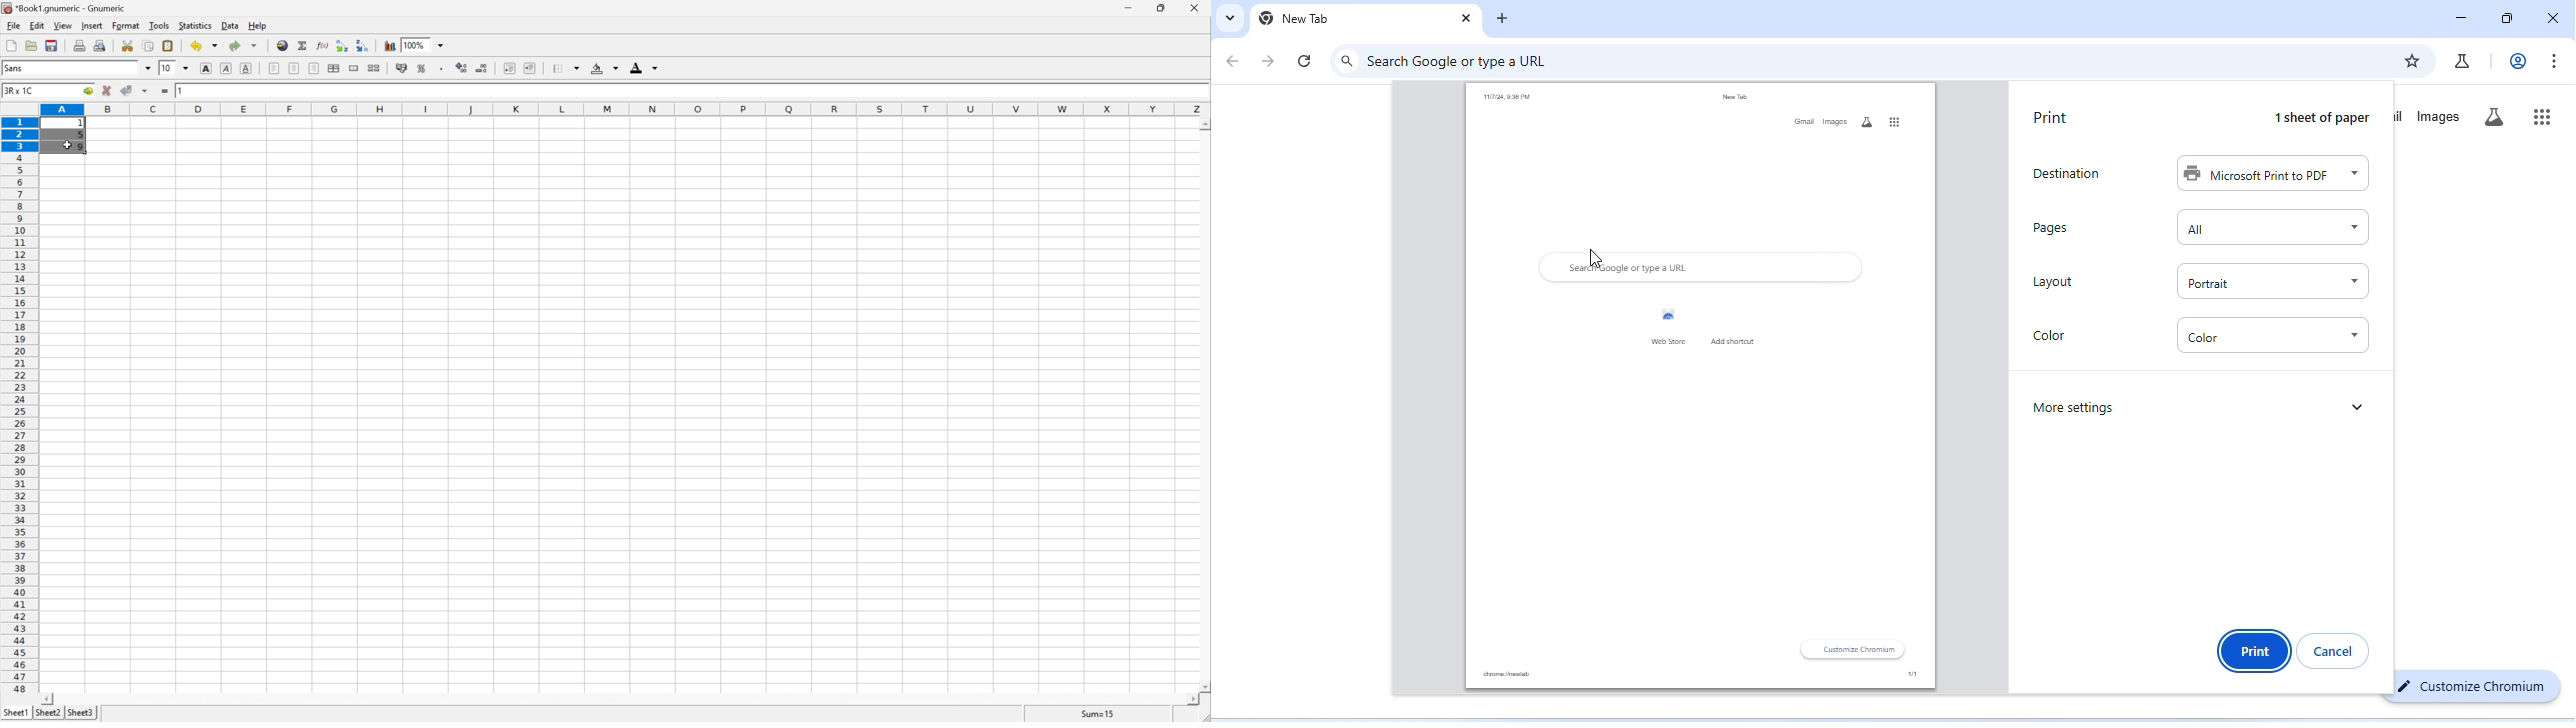  What do you see at coordinates (2358, 405) in the screenshot?
I see `drop down` at bounding box center [2358, 405].